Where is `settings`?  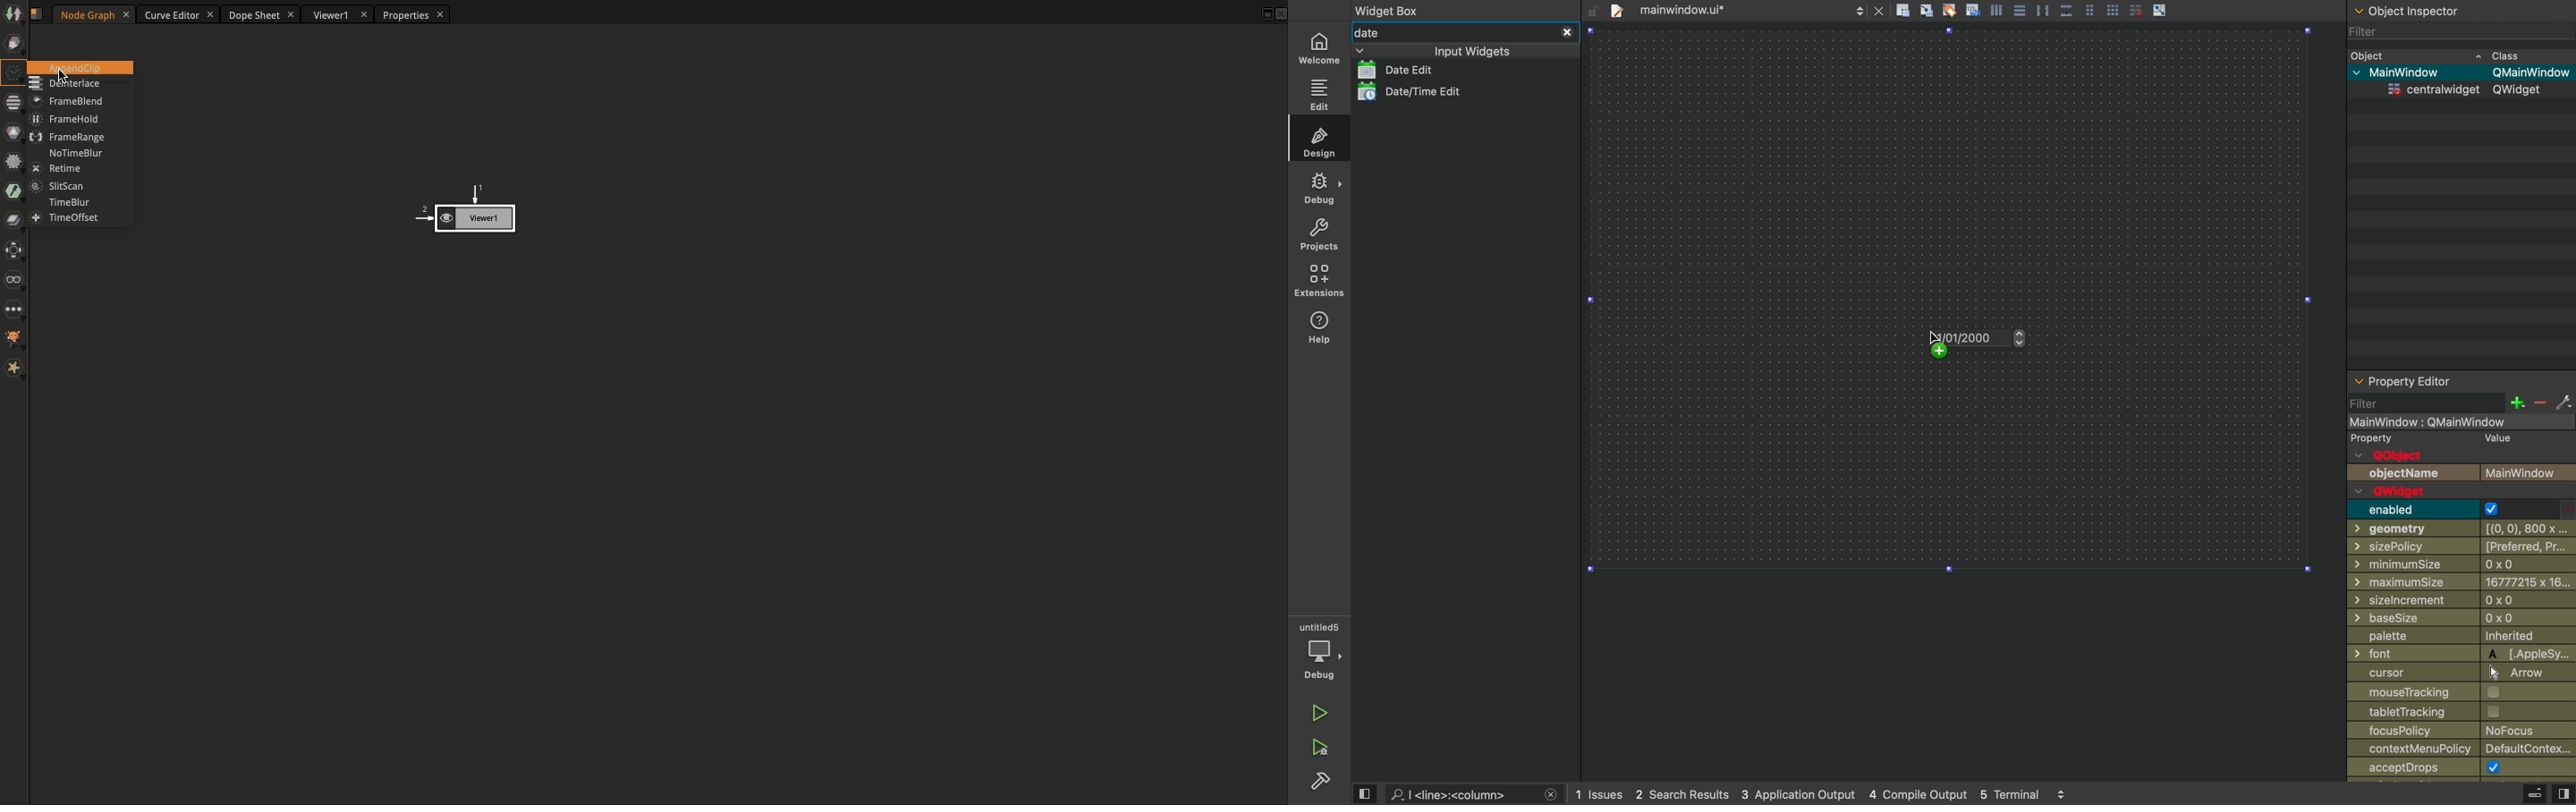 settings is located at coordinates (2563, 402).